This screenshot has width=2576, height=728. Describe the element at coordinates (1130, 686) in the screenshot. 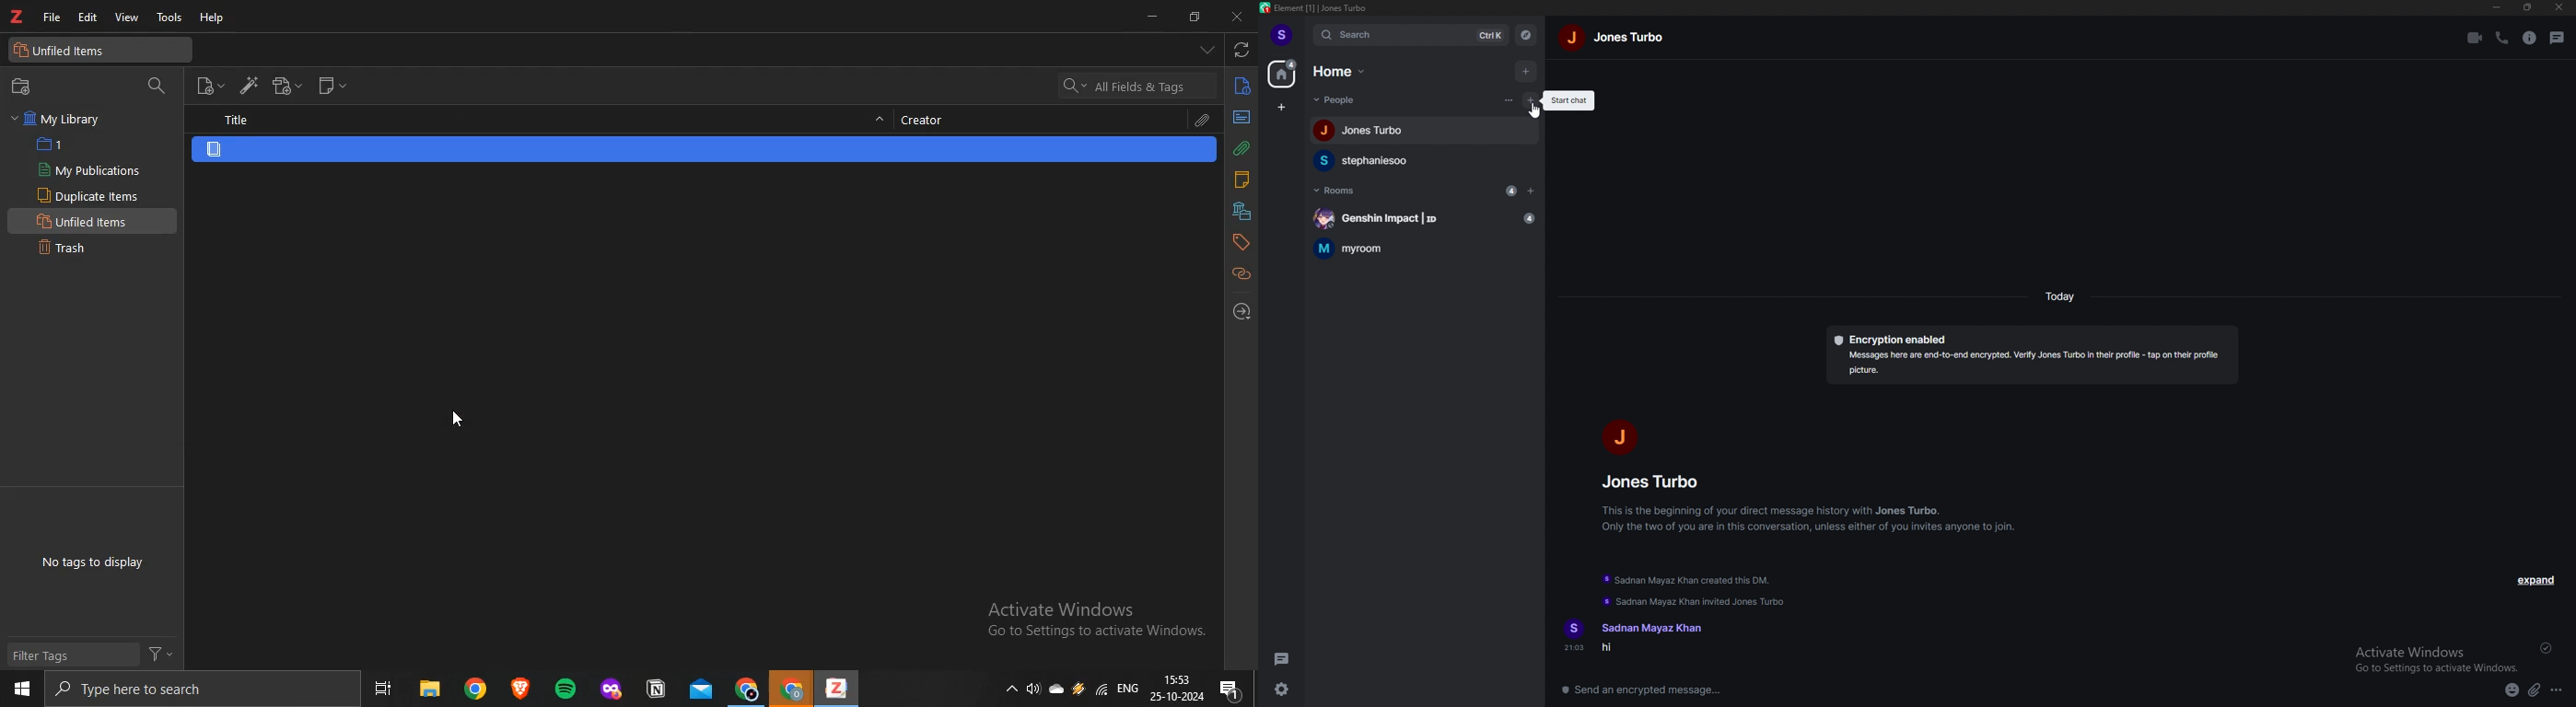

I see `eng` at that location.